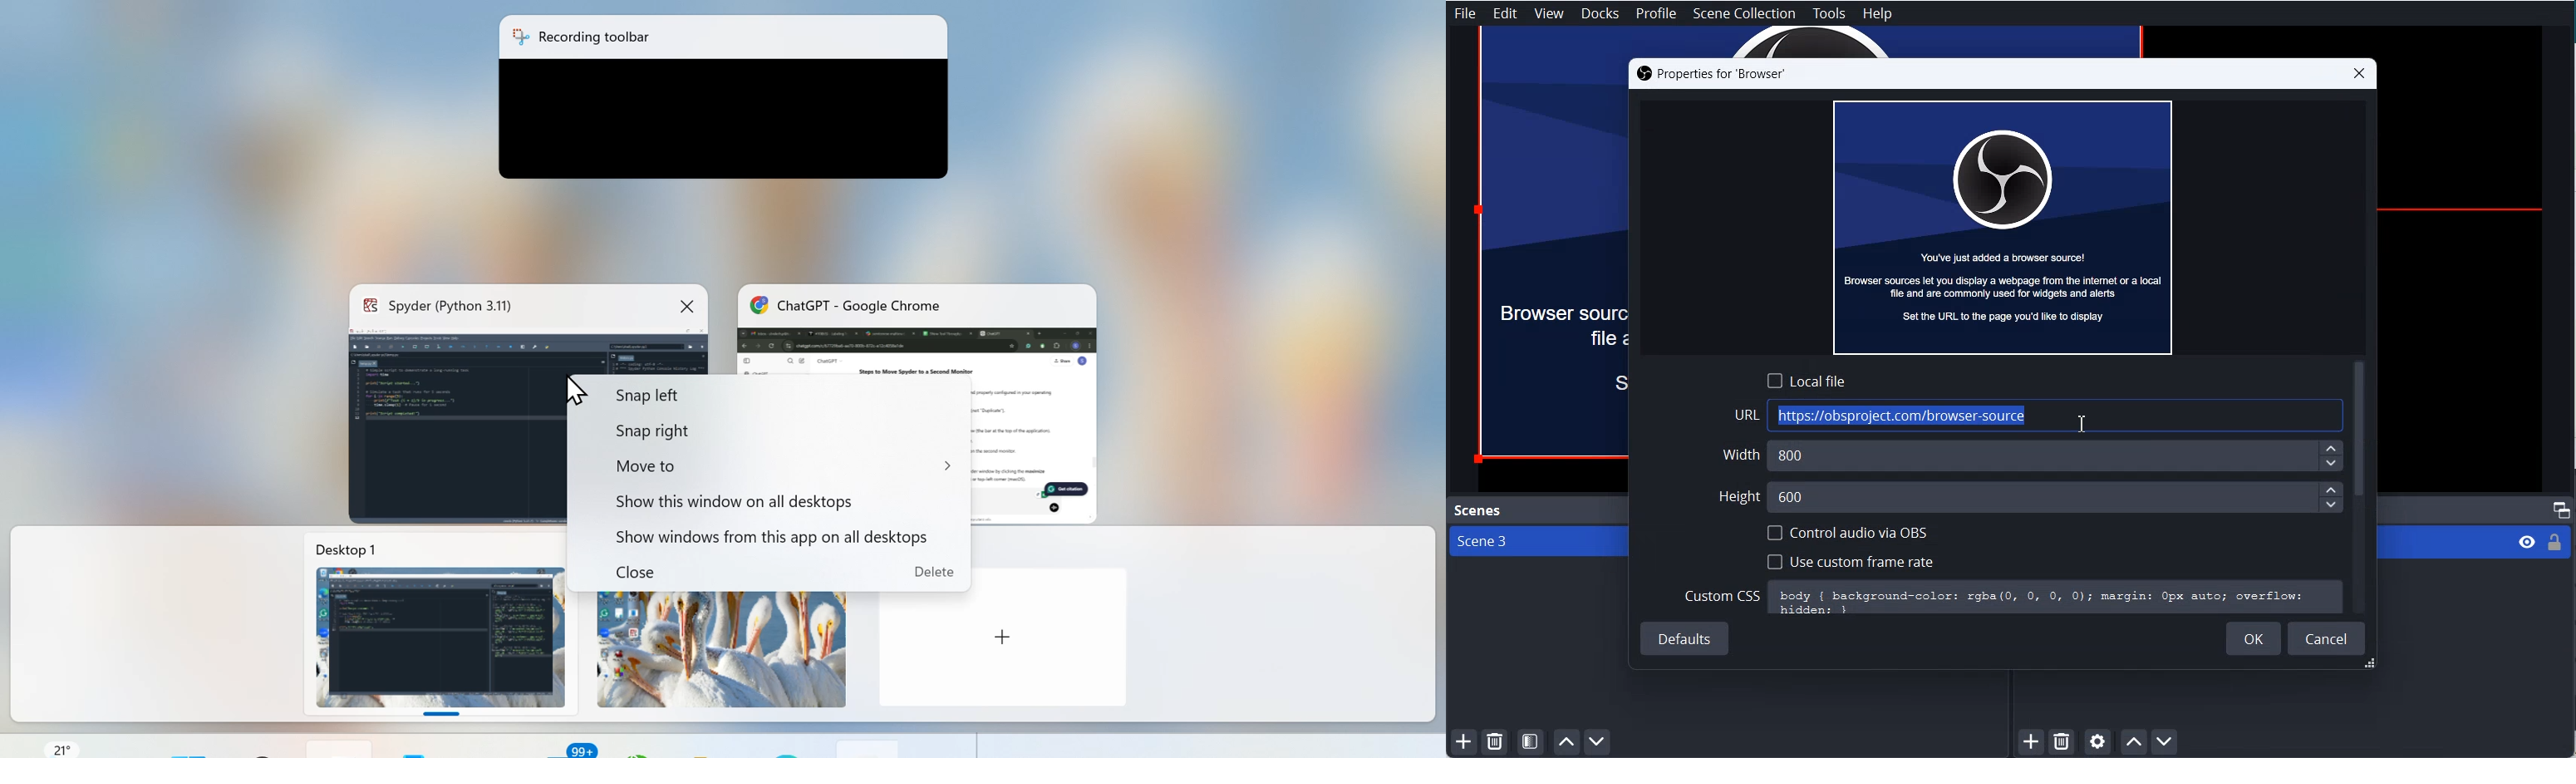  What do you see at coordinates (1850, 560) in the screenshot?
I see `(un)check Use custom frame rate` at bounding box center [1850, 560].